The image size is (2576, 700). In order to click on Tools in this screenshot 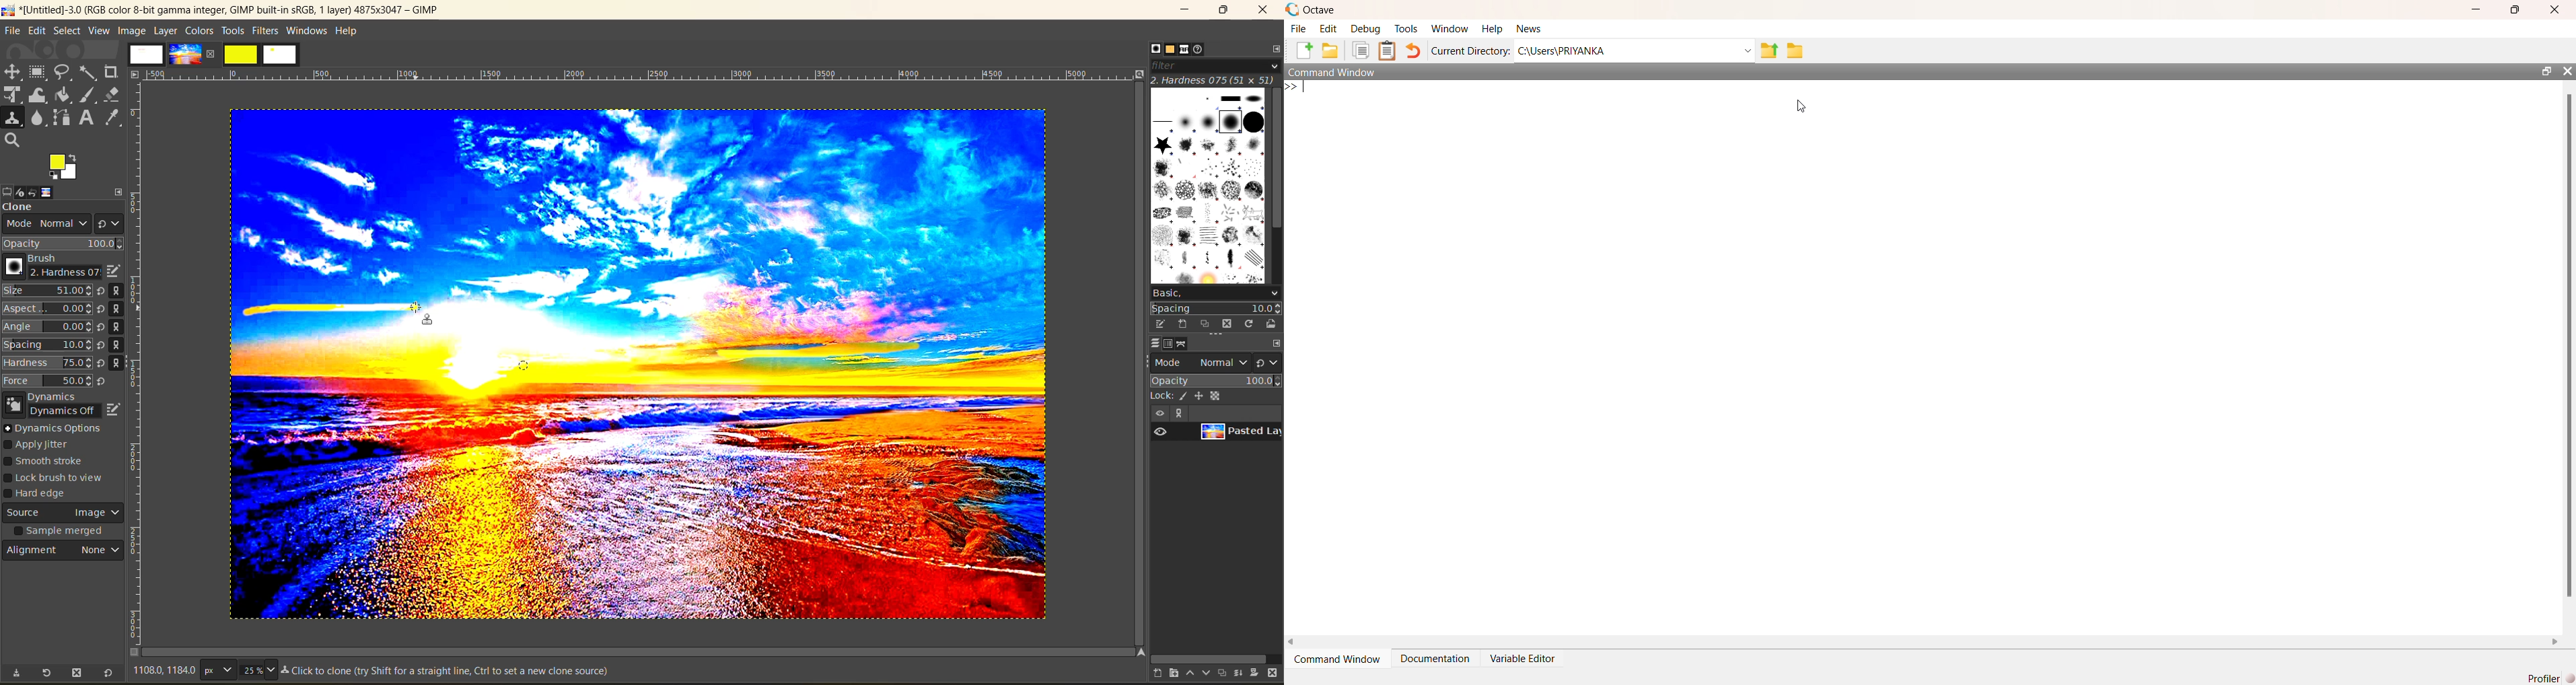, I will do `click(1406, 29)`.